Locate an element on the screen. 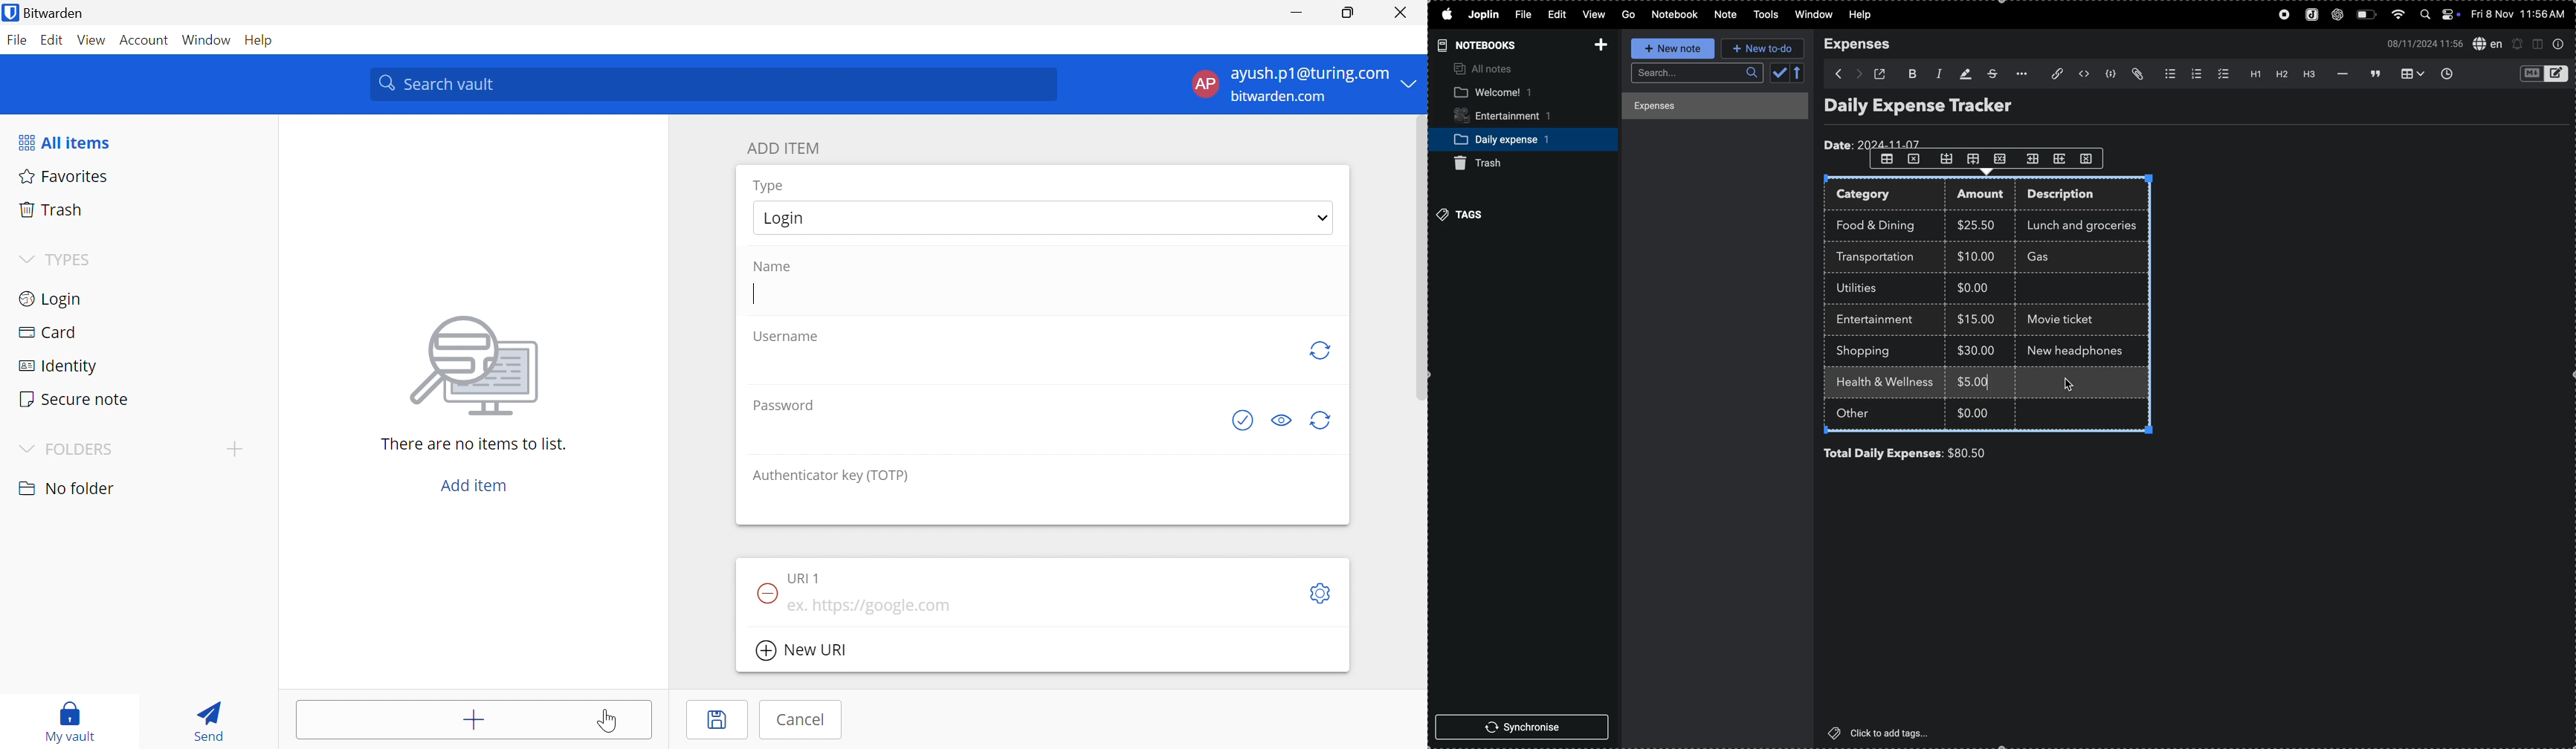 This screenshot has width=2576, height=756. inline code is located at coordinates (2083, 74).